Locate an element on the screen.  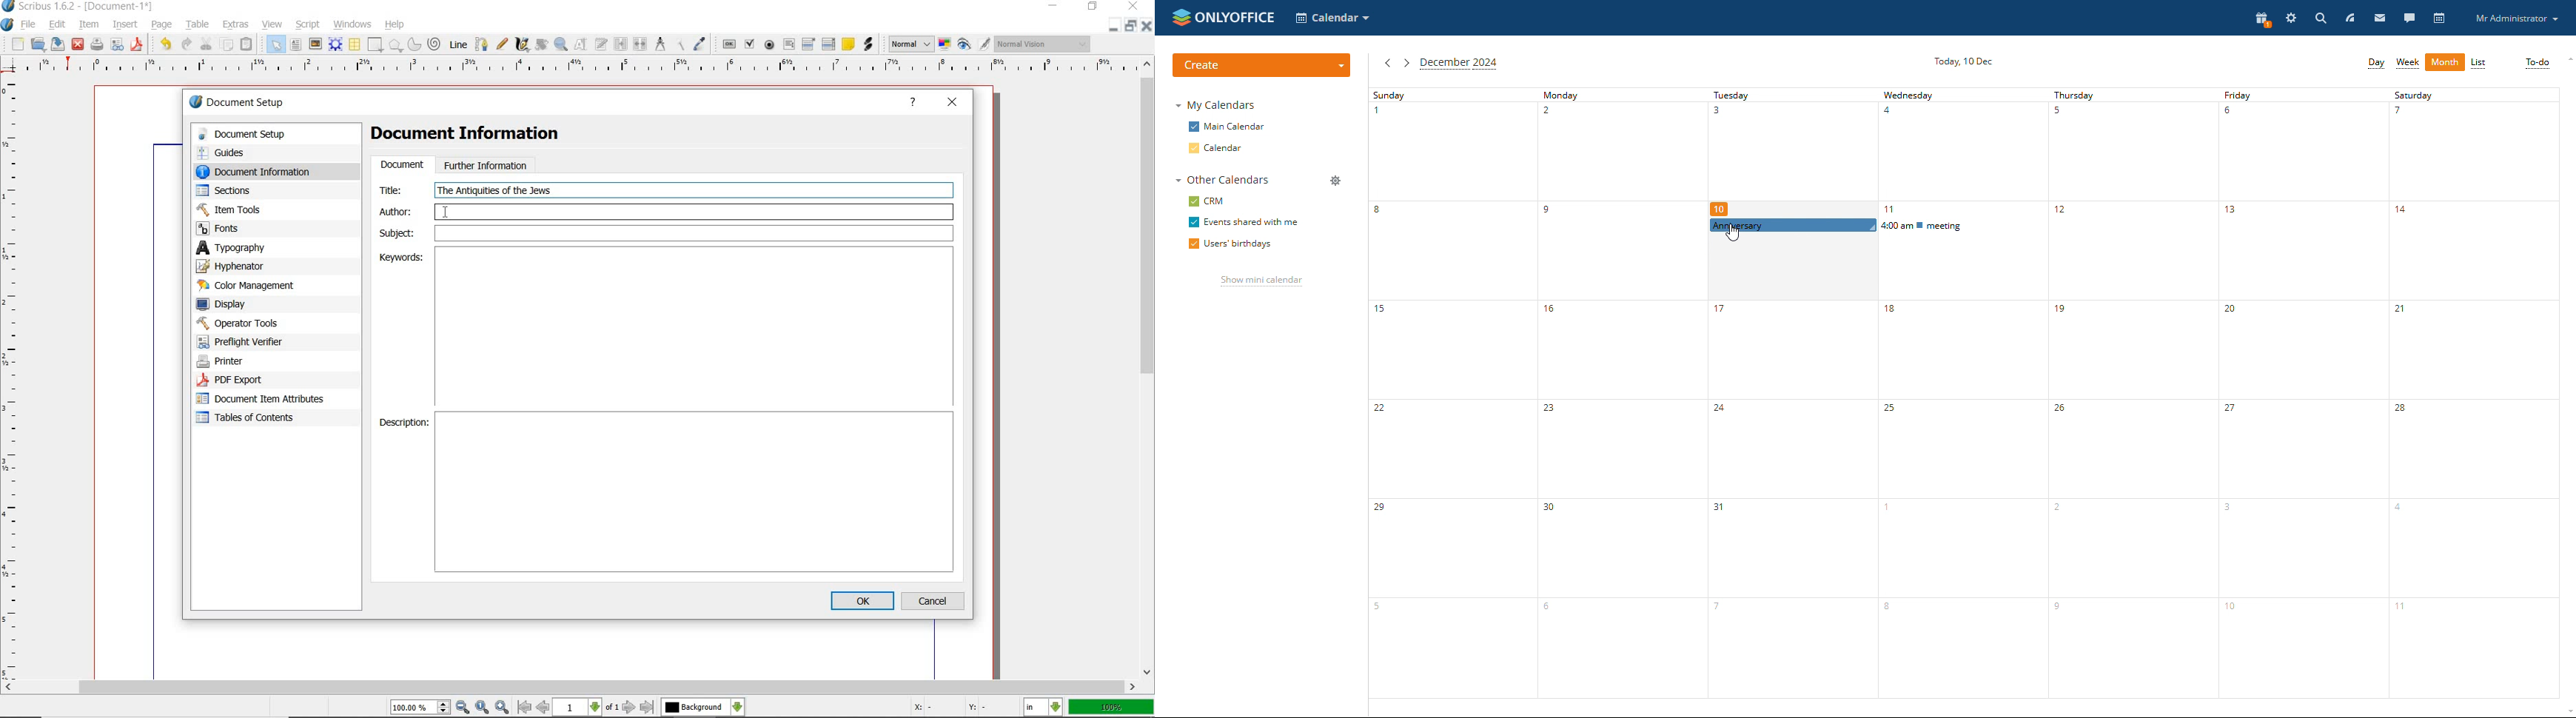
freehand line is located at coordinates (501, 43).